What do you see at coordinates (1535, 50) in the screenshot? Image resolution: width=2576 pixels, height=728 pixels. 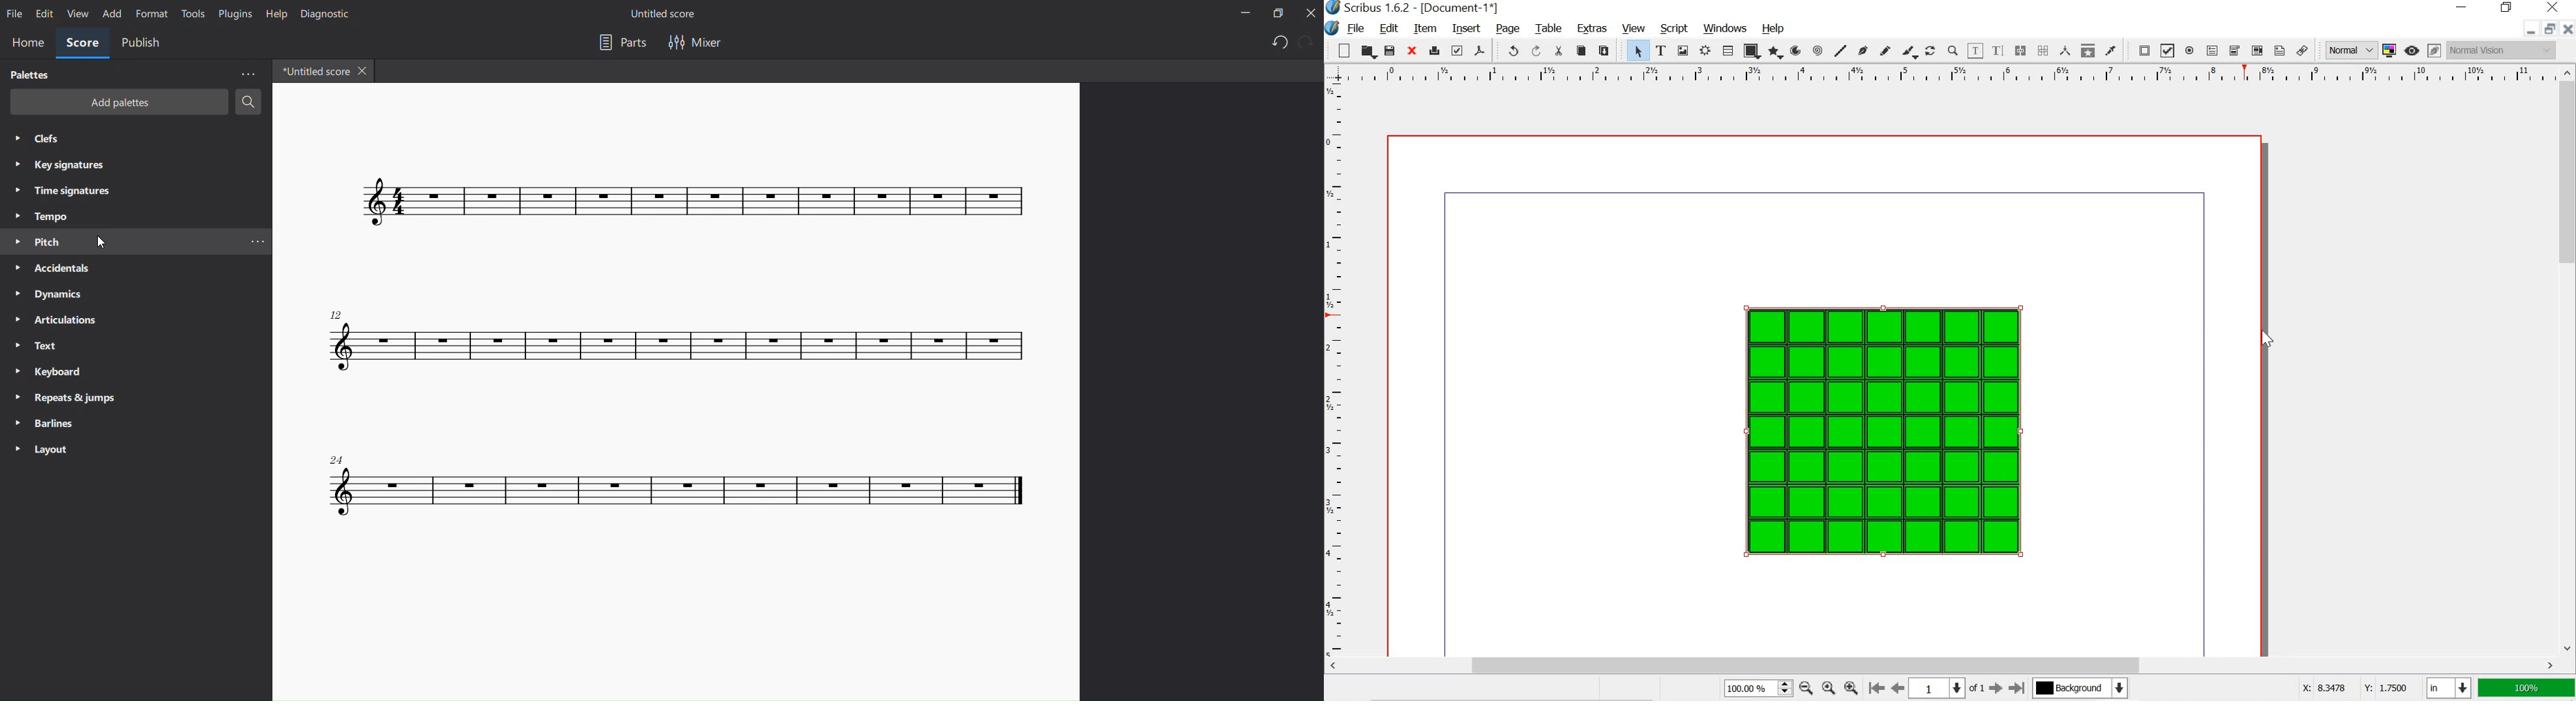 I see `redo` at bounding box center [1535, 50].